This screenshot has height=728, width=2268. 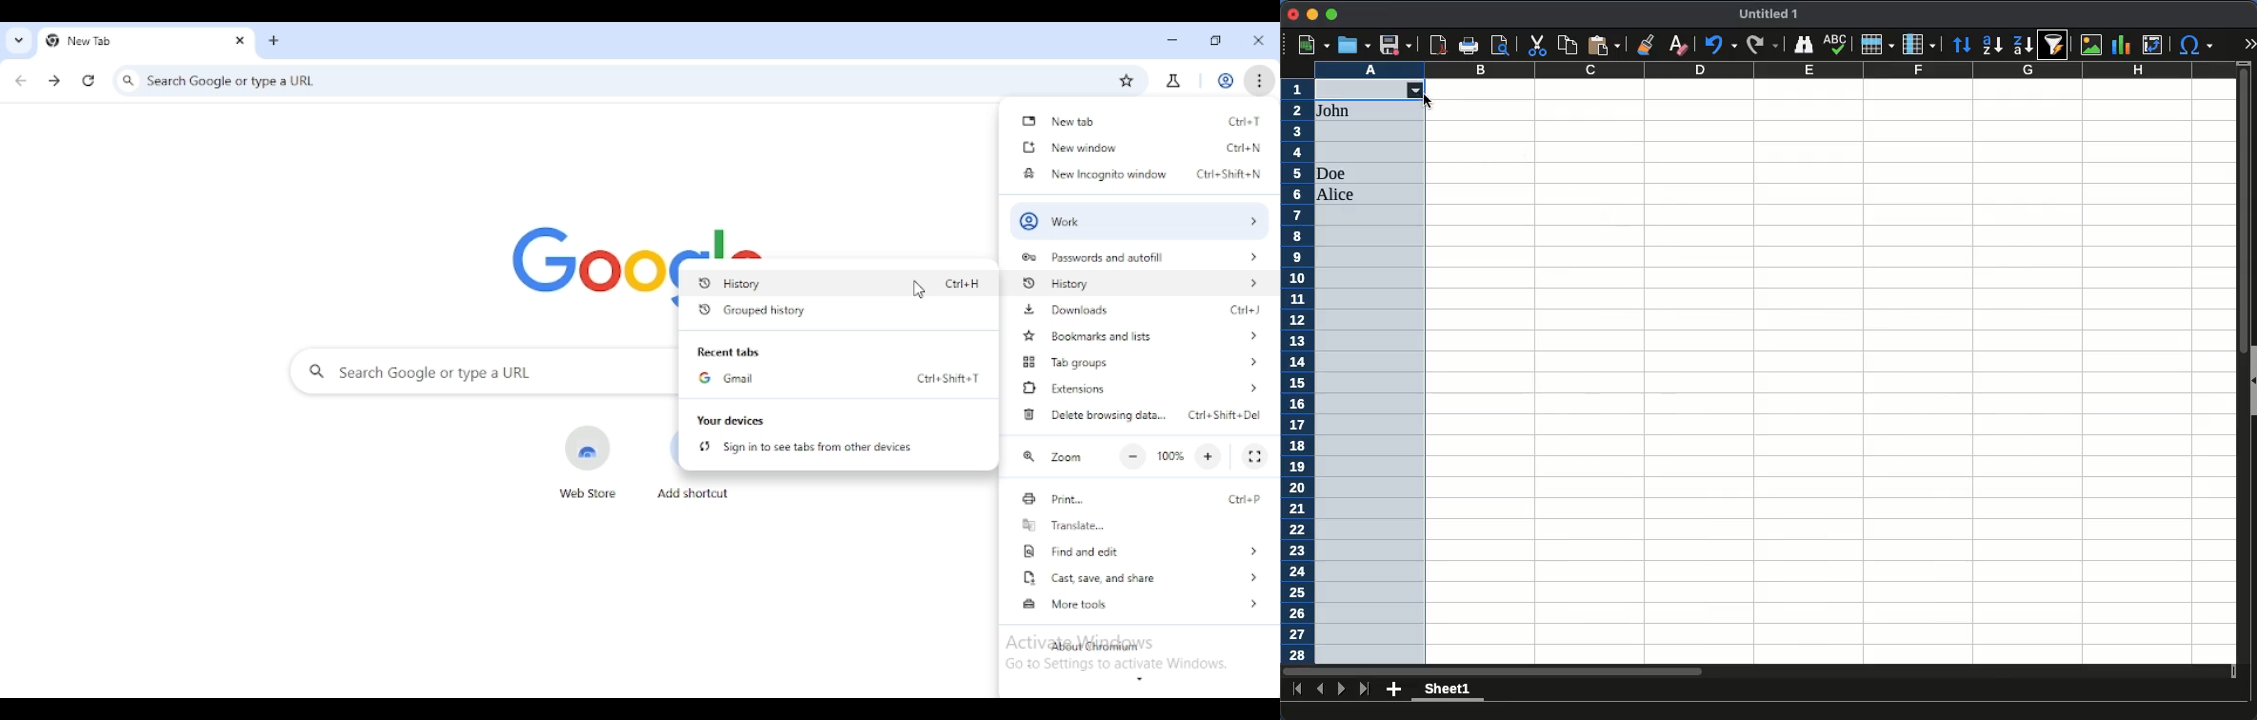 I want to click on first sheet, so click(x=1296, y=688).